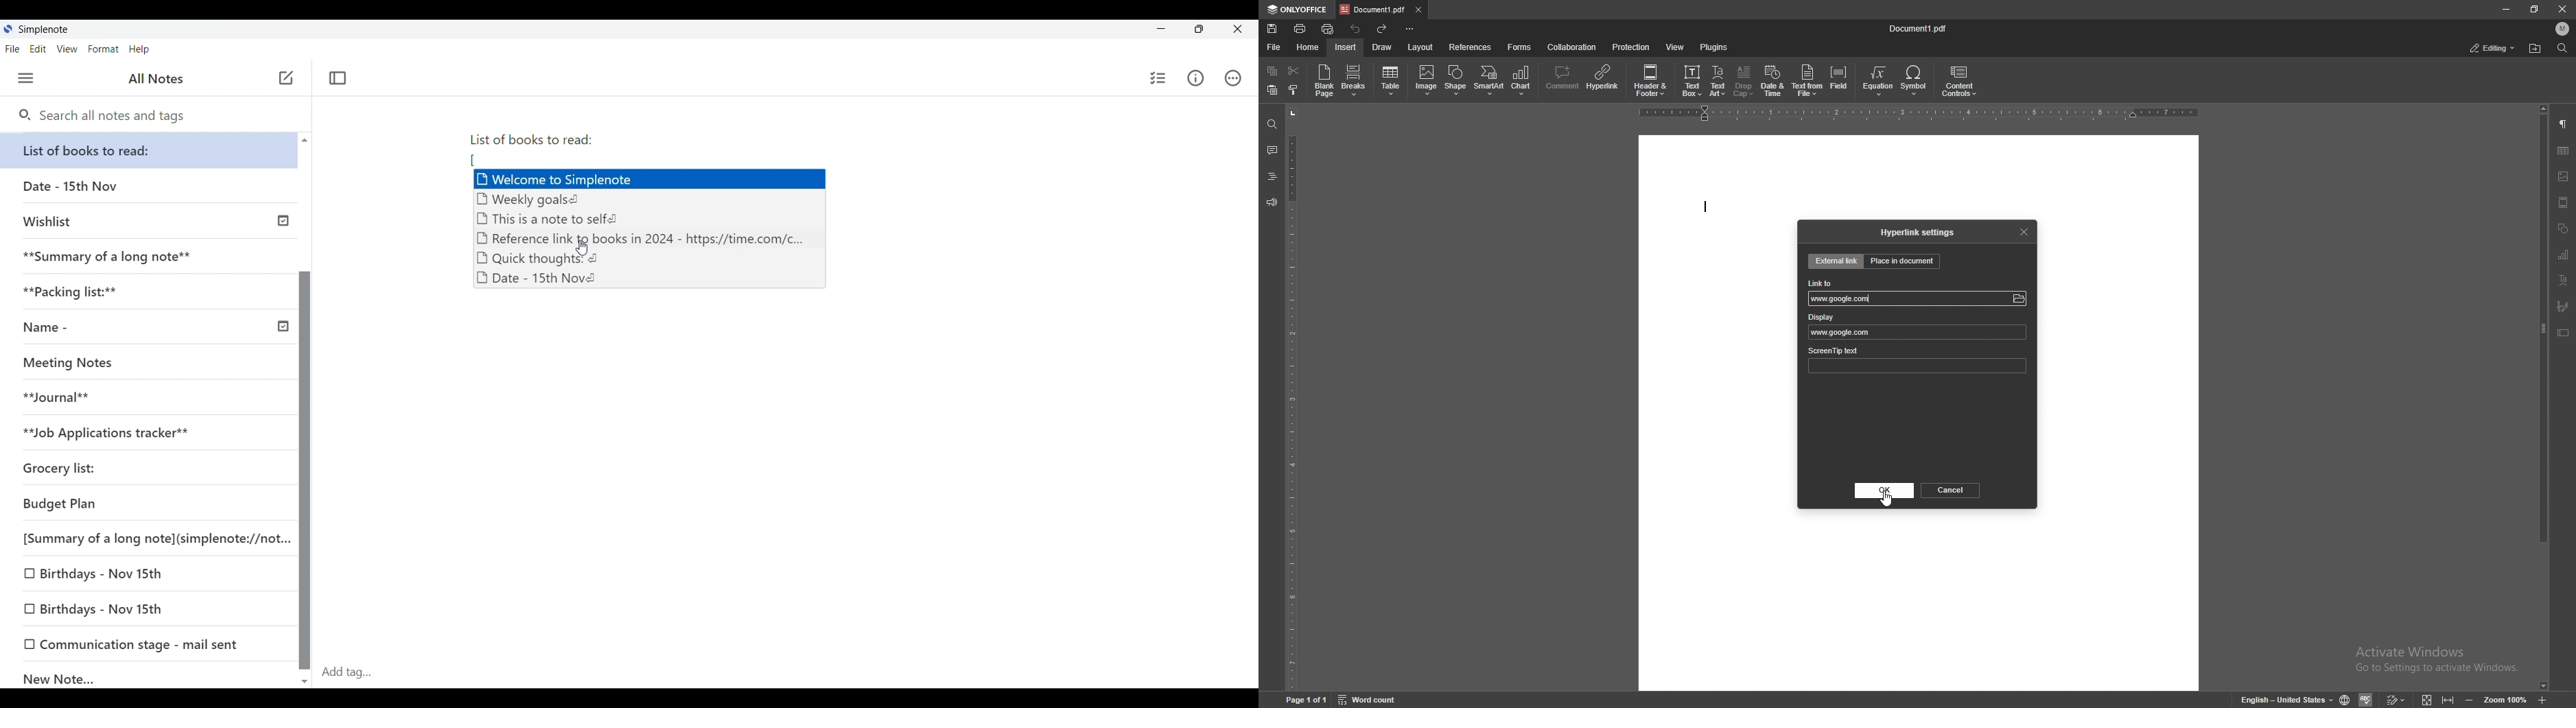  What do you see at coordinates (38, 49) in the screenshot?
I see `Edit` at bounding box center [38, 49].